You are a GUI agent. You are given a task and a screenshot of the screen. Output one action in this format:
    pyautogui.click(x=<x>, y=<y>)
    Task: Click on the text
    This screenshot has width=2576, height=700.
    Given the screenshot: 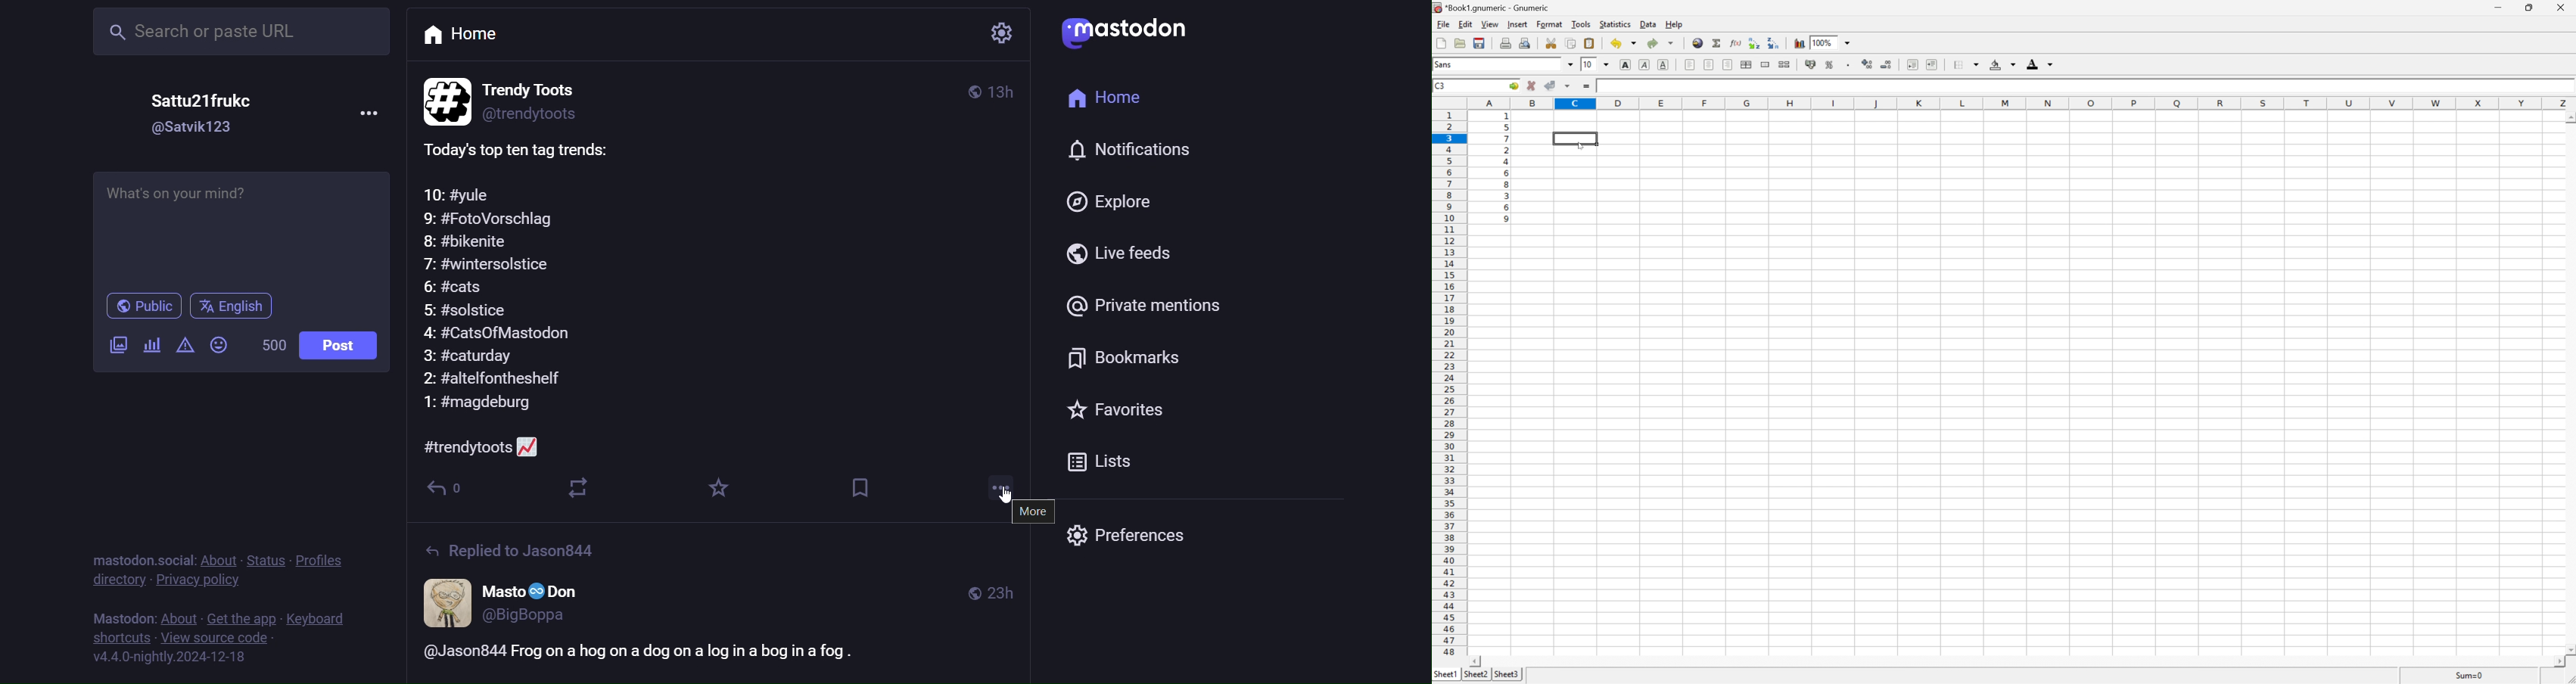 What is the action you would take?
    pyautogui.click(x=137, y=552)
    